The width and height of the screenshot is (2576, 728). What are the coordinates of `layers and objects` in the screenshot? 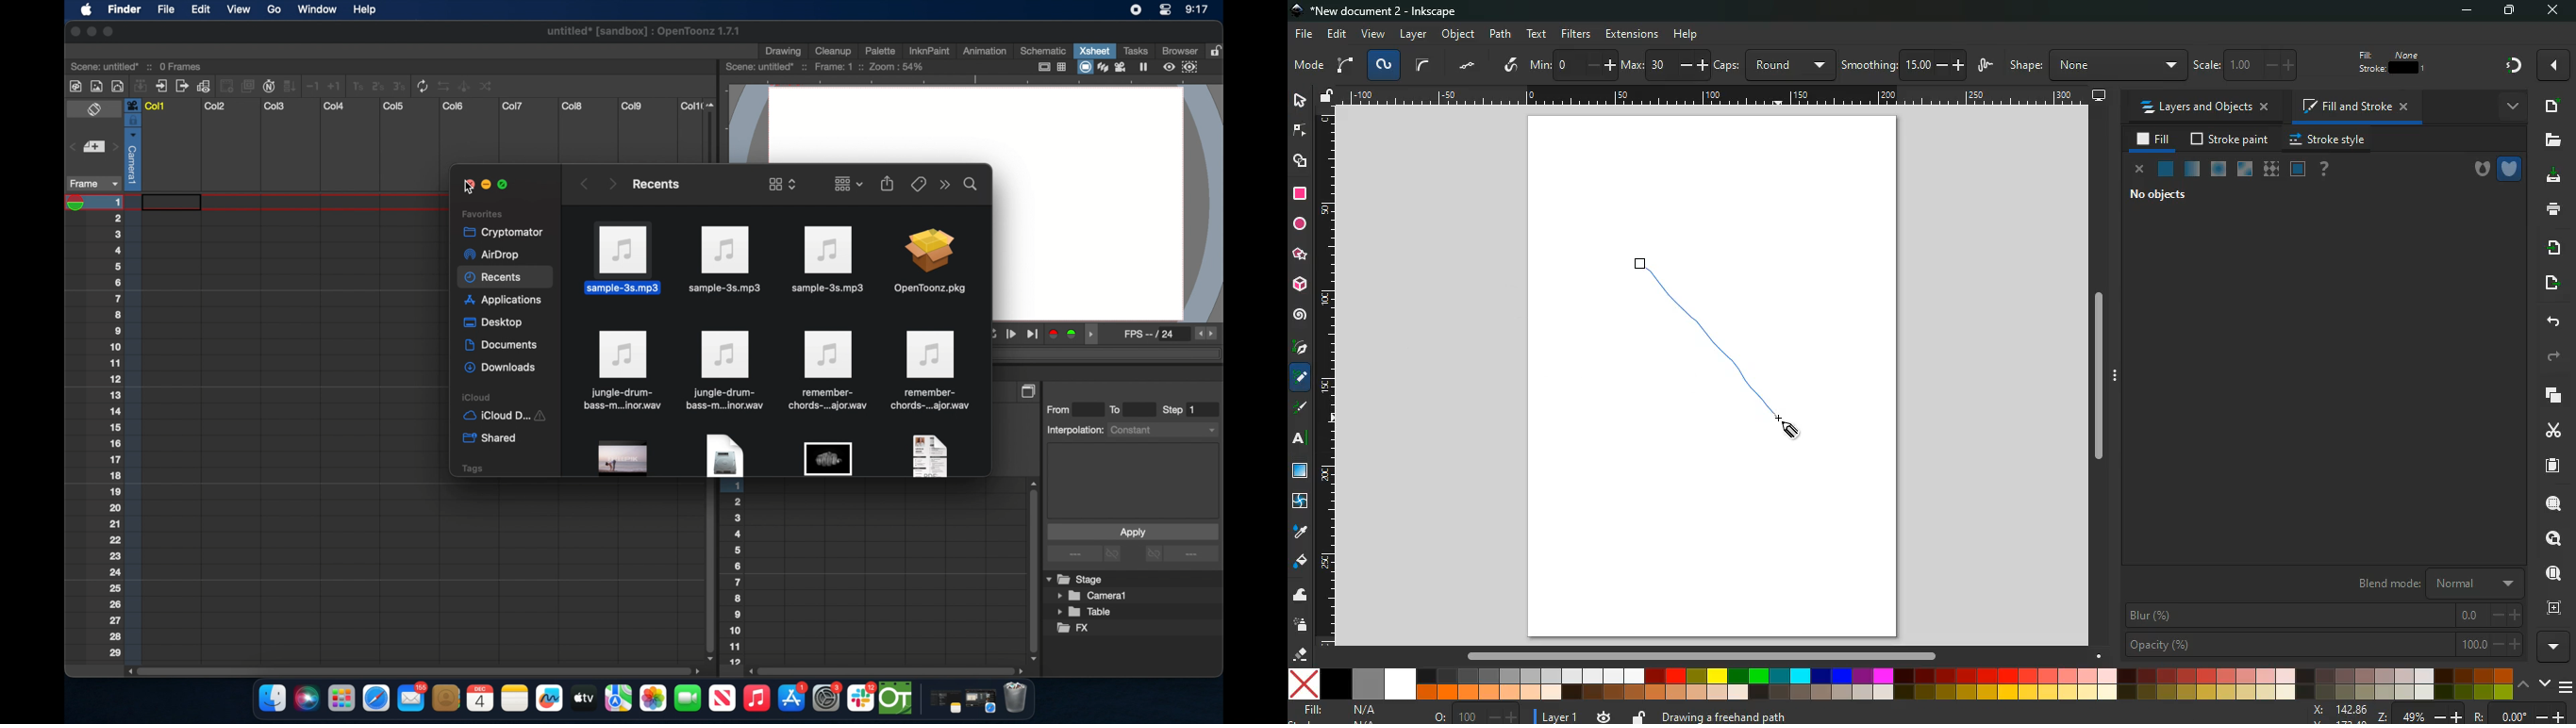 It's located at (2204, 107).